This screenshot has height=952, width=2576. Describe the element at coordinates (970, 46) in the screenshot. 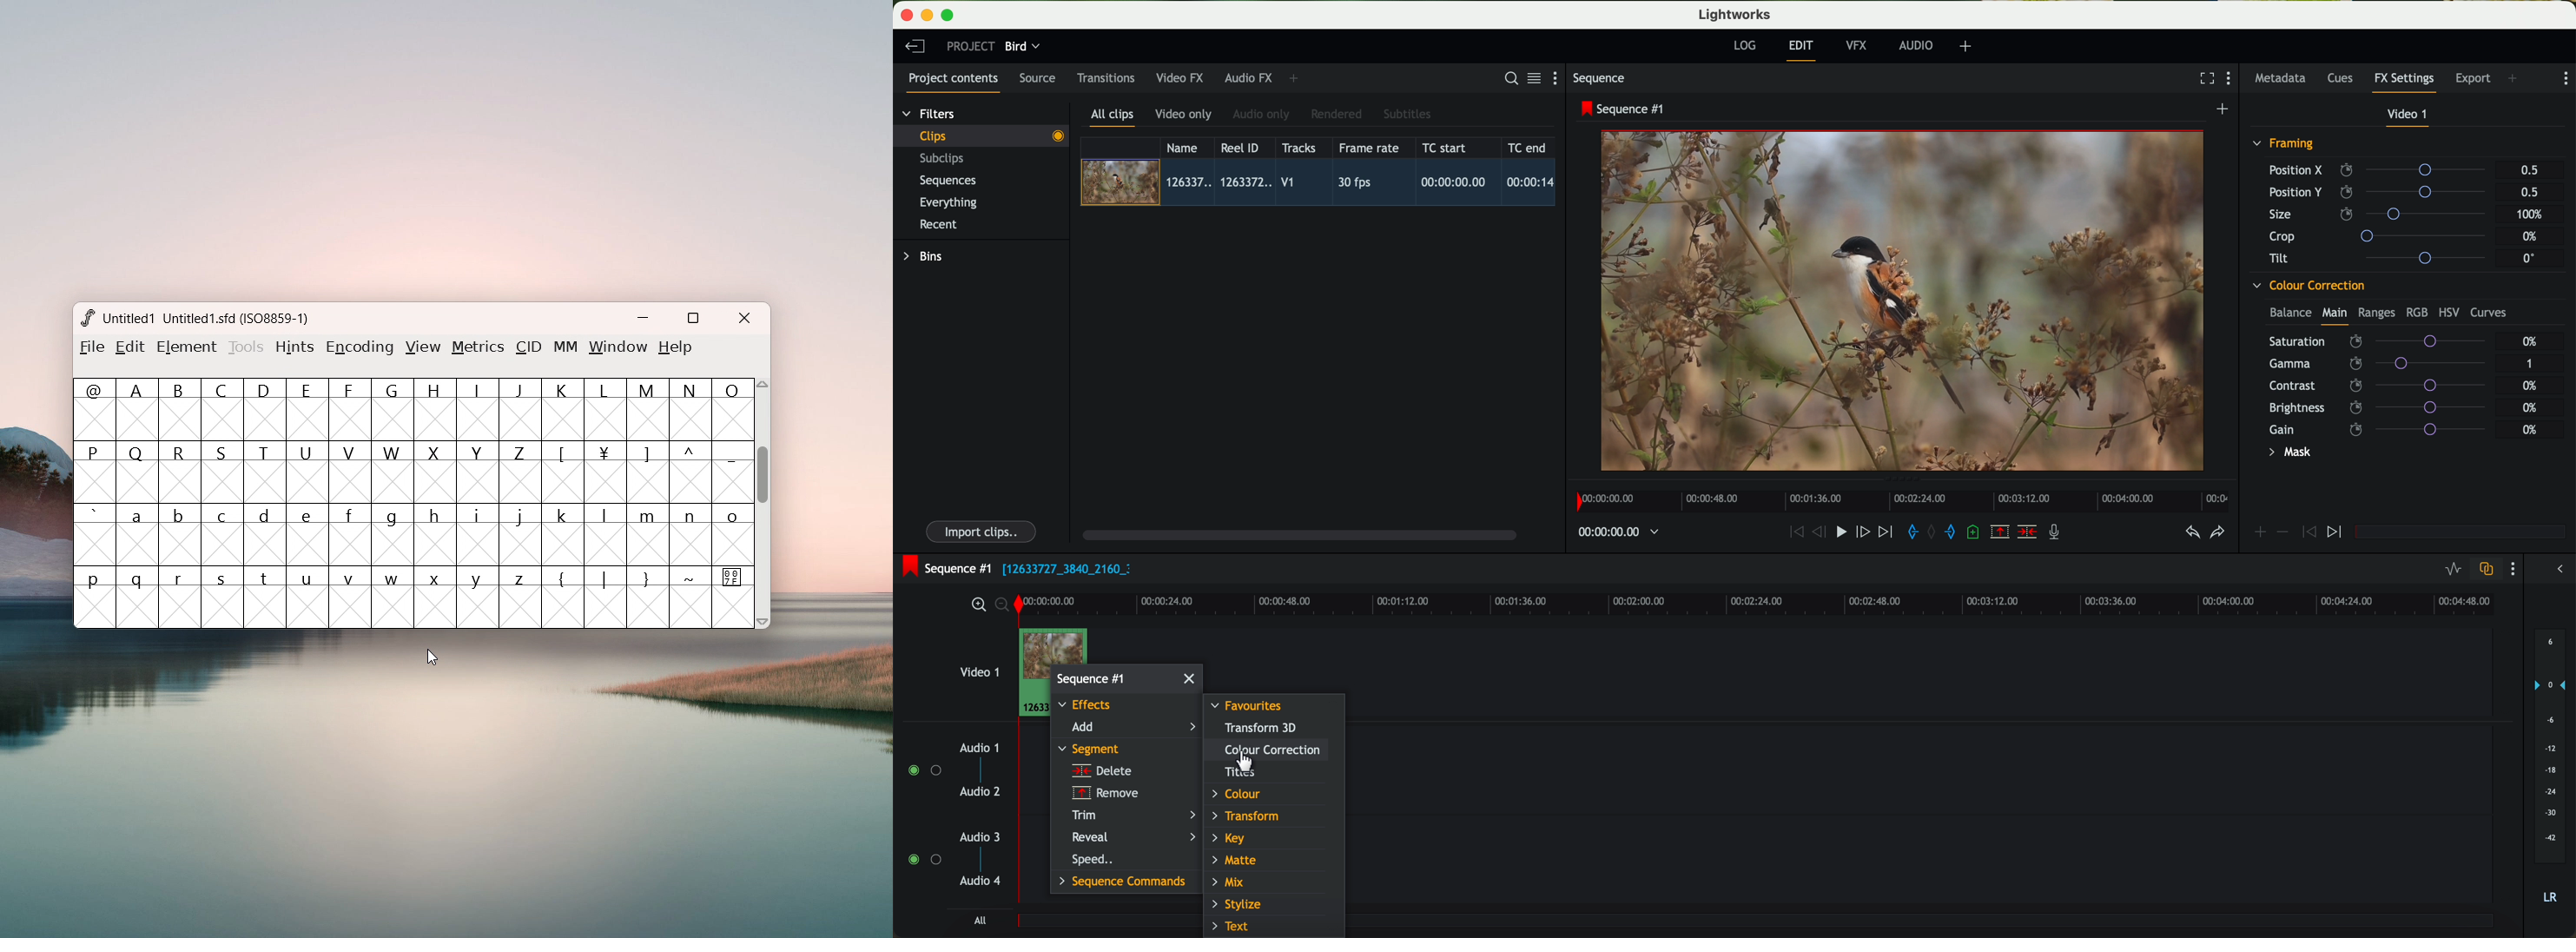

I see `project` at that location.